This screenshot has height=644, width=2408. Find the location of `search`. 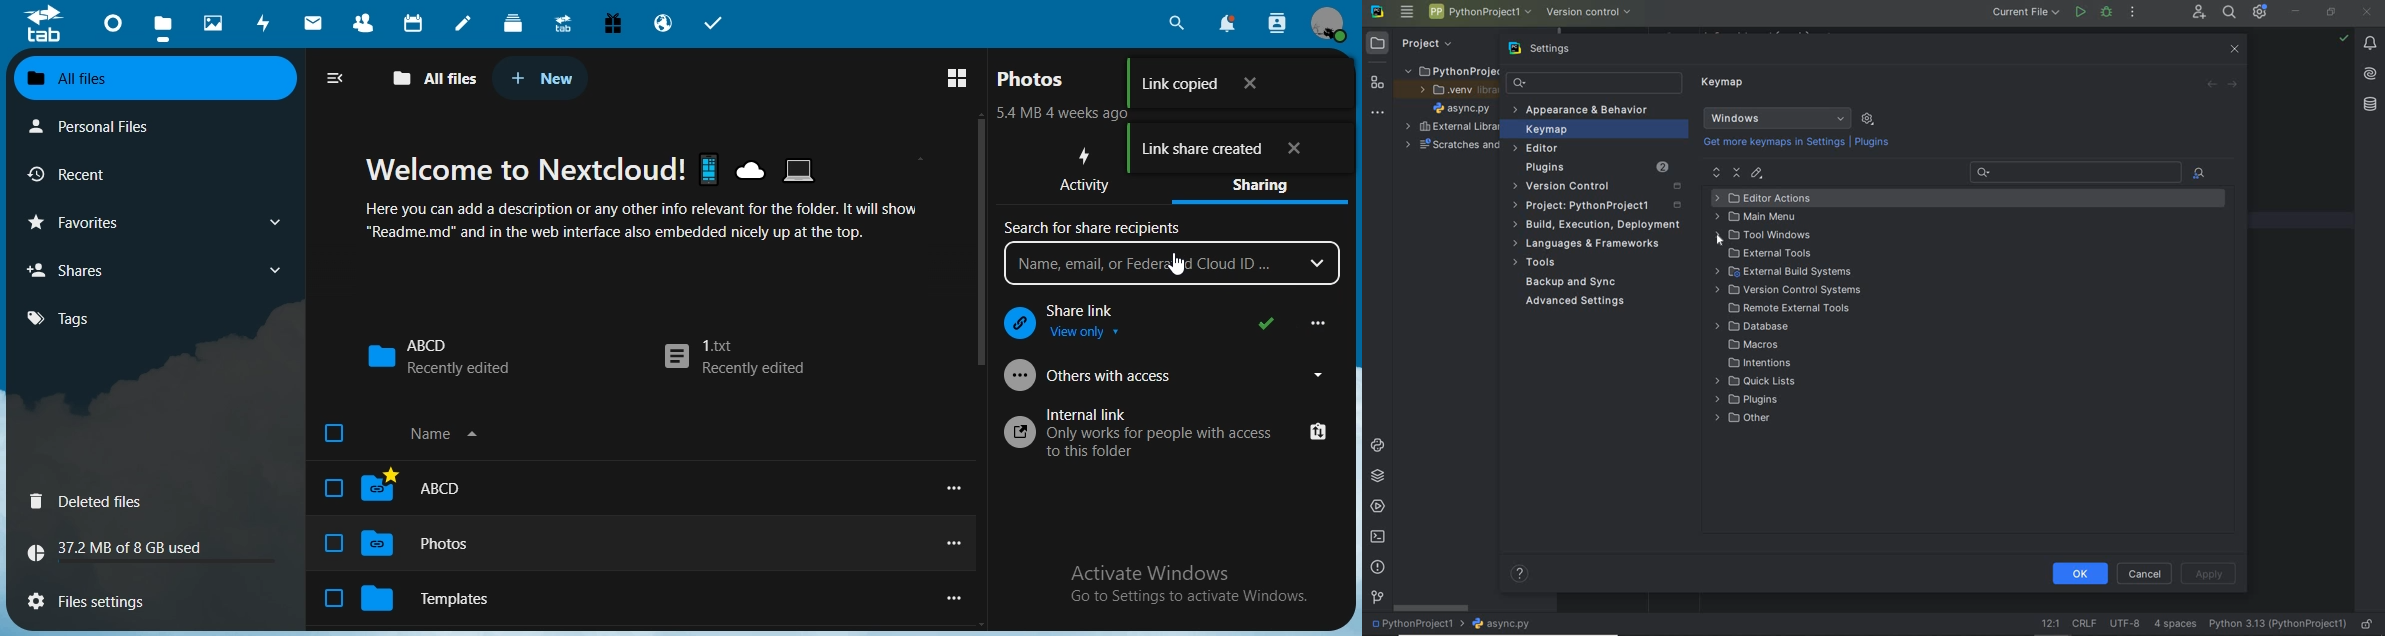

search is located at coordinates (1174, 24).